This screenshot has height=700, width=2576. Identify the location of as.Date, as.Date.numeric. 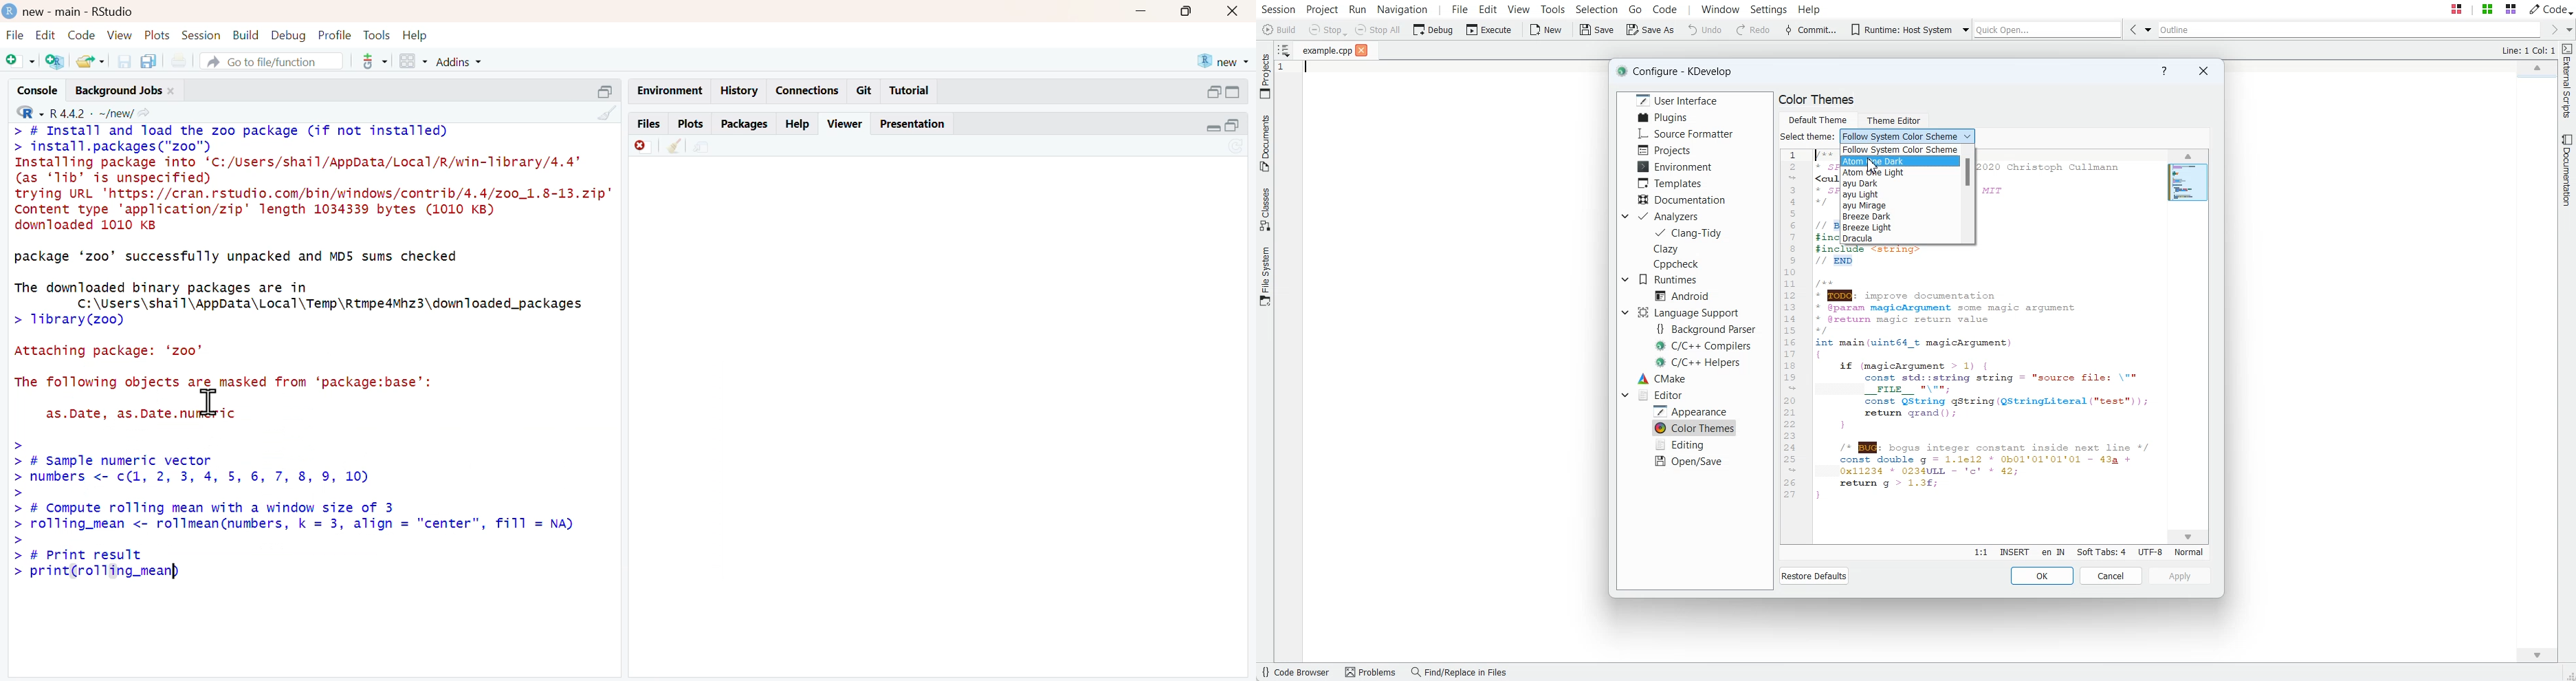
(141, 414).